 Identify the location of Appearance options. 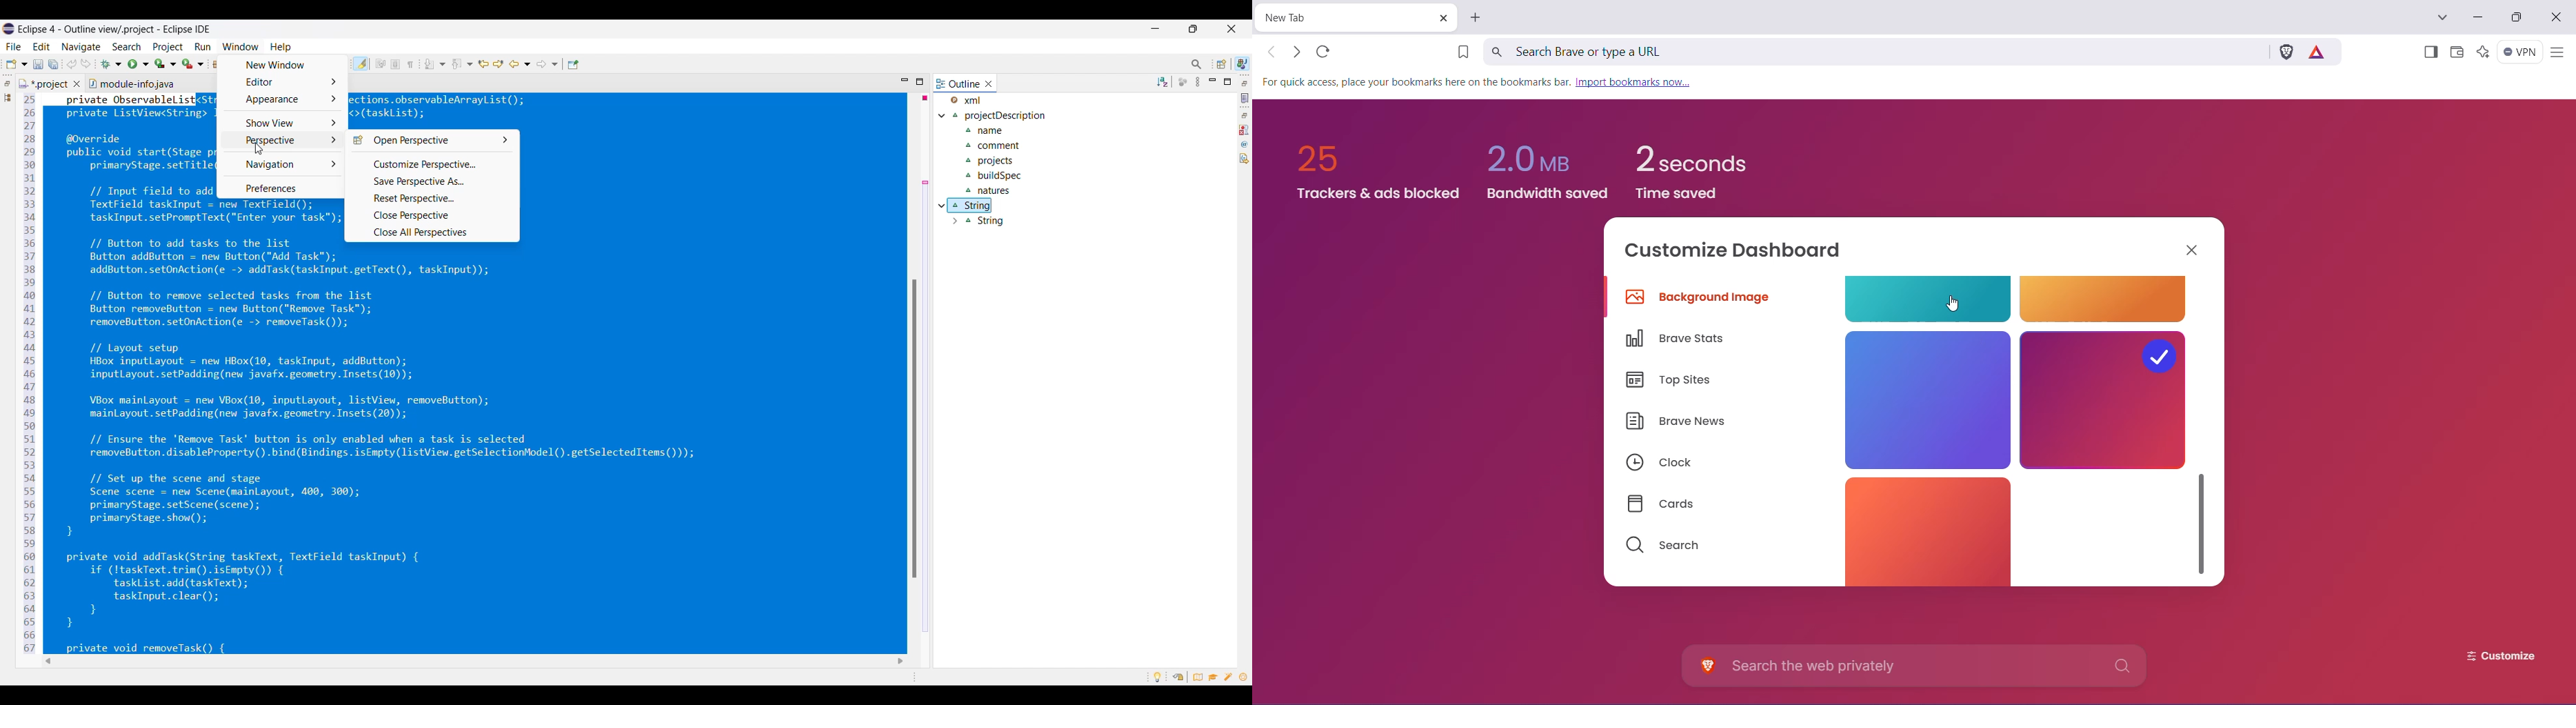
(284, 99).